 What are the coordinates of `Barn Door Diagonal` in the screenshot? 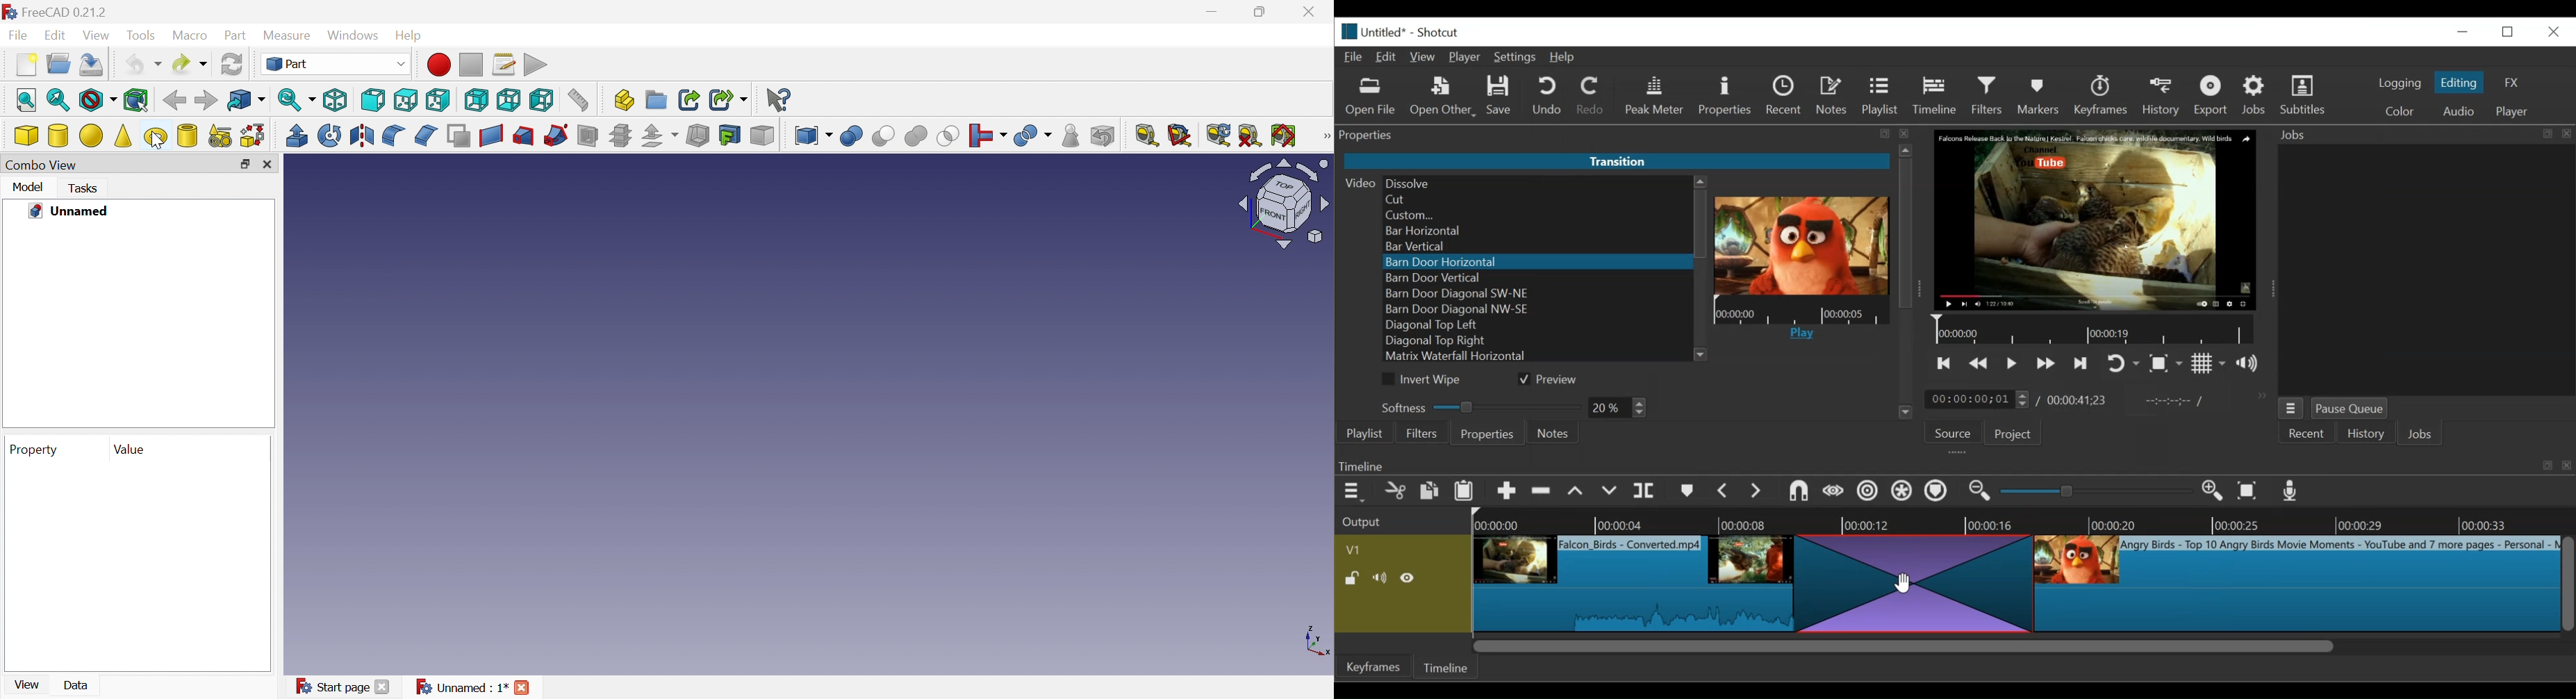 It's located at (1537, 294).